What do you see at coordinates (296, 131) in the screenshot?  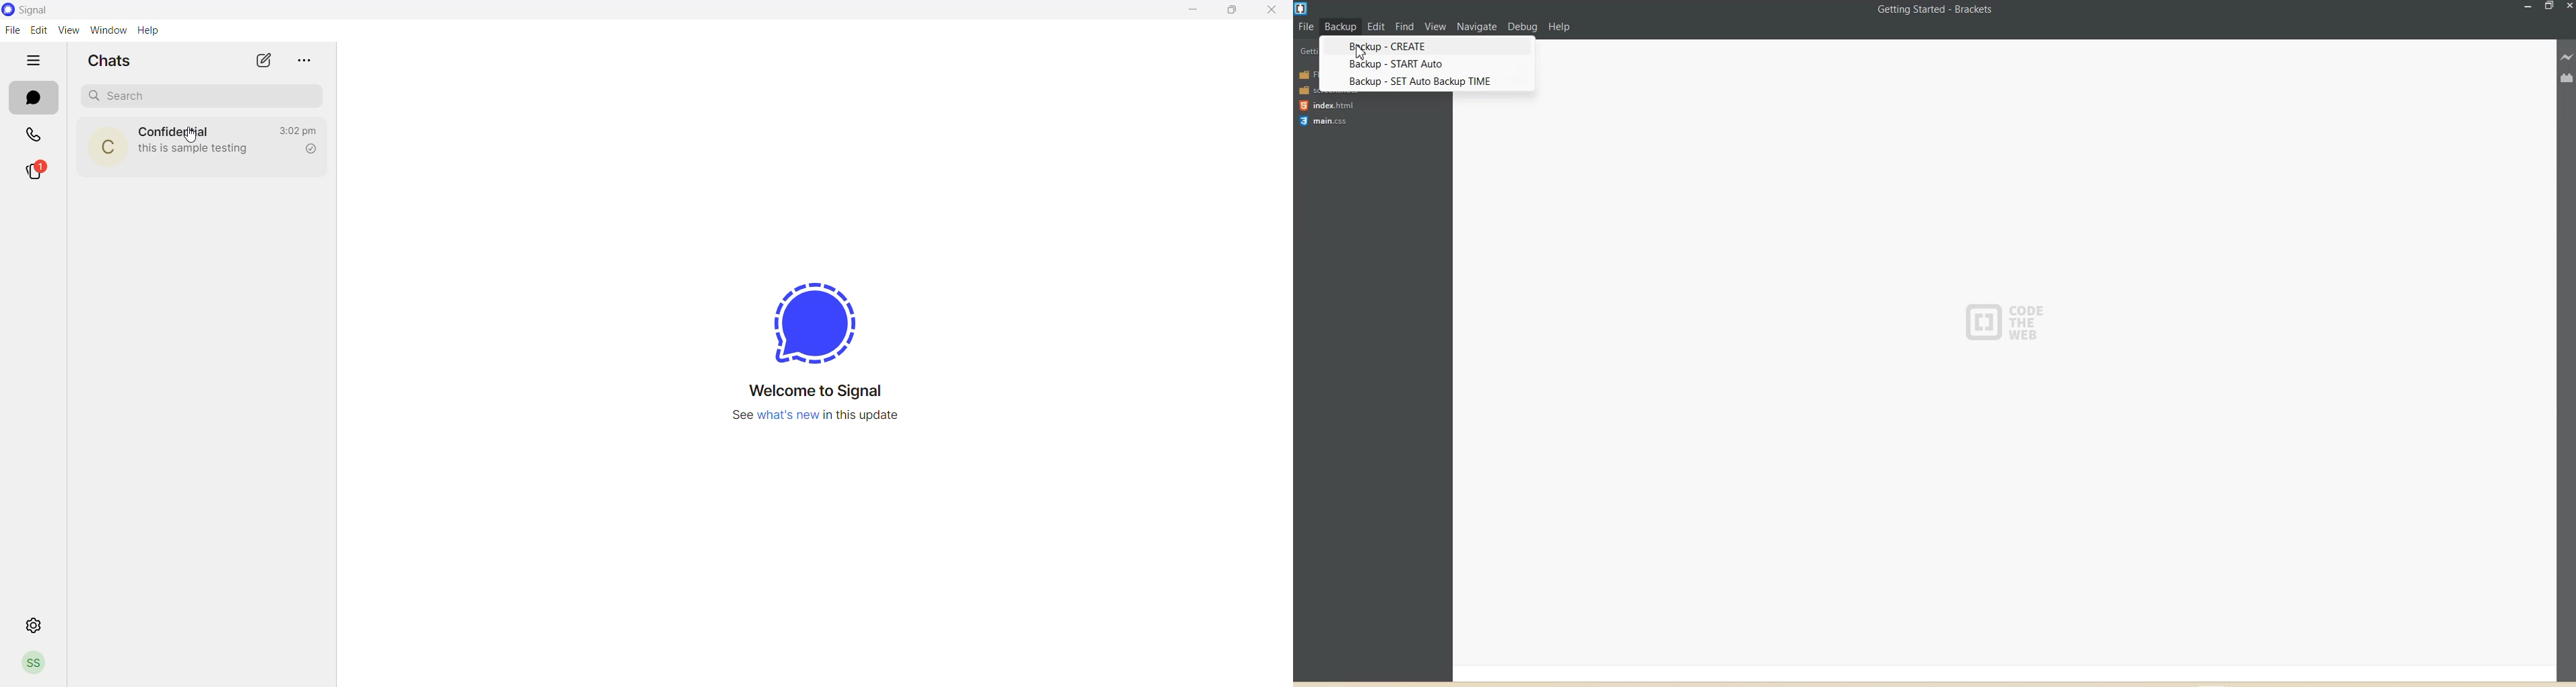 I see `last active message` at bounding box center [296, 131].